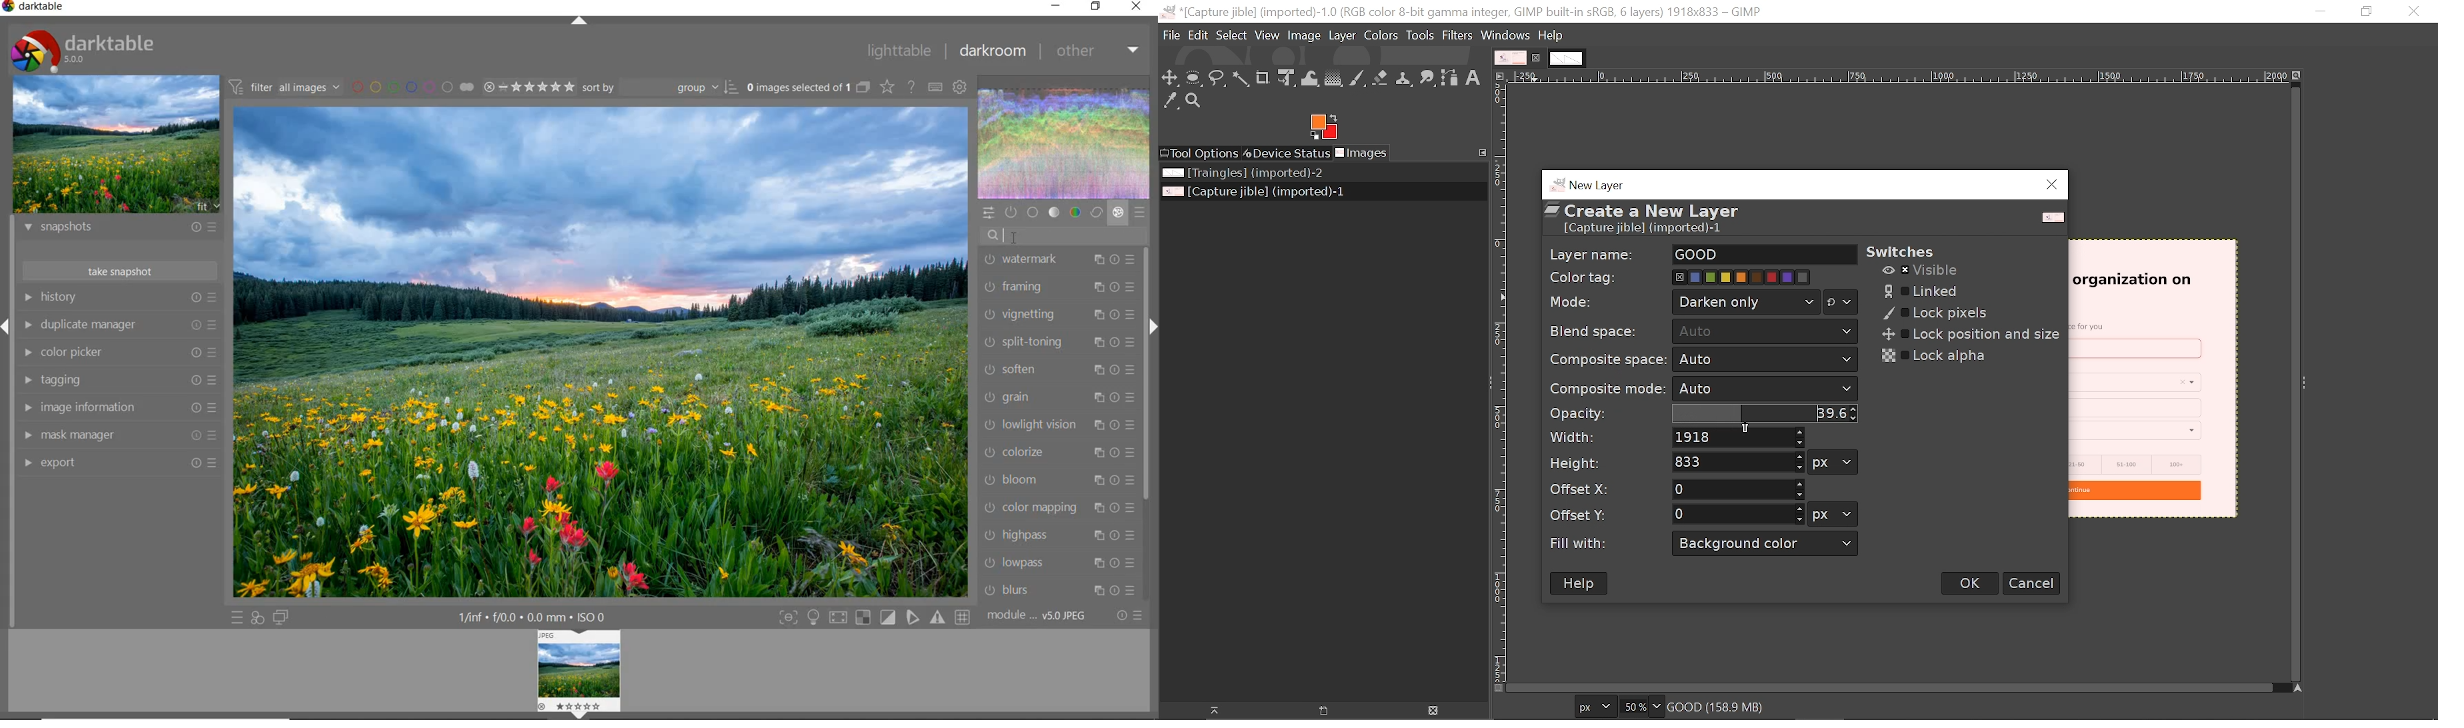 This screenshot has height=728, width=2464. Describe the element at coordinates (83, 50) in the screenshot. I see `system logo` at that location.